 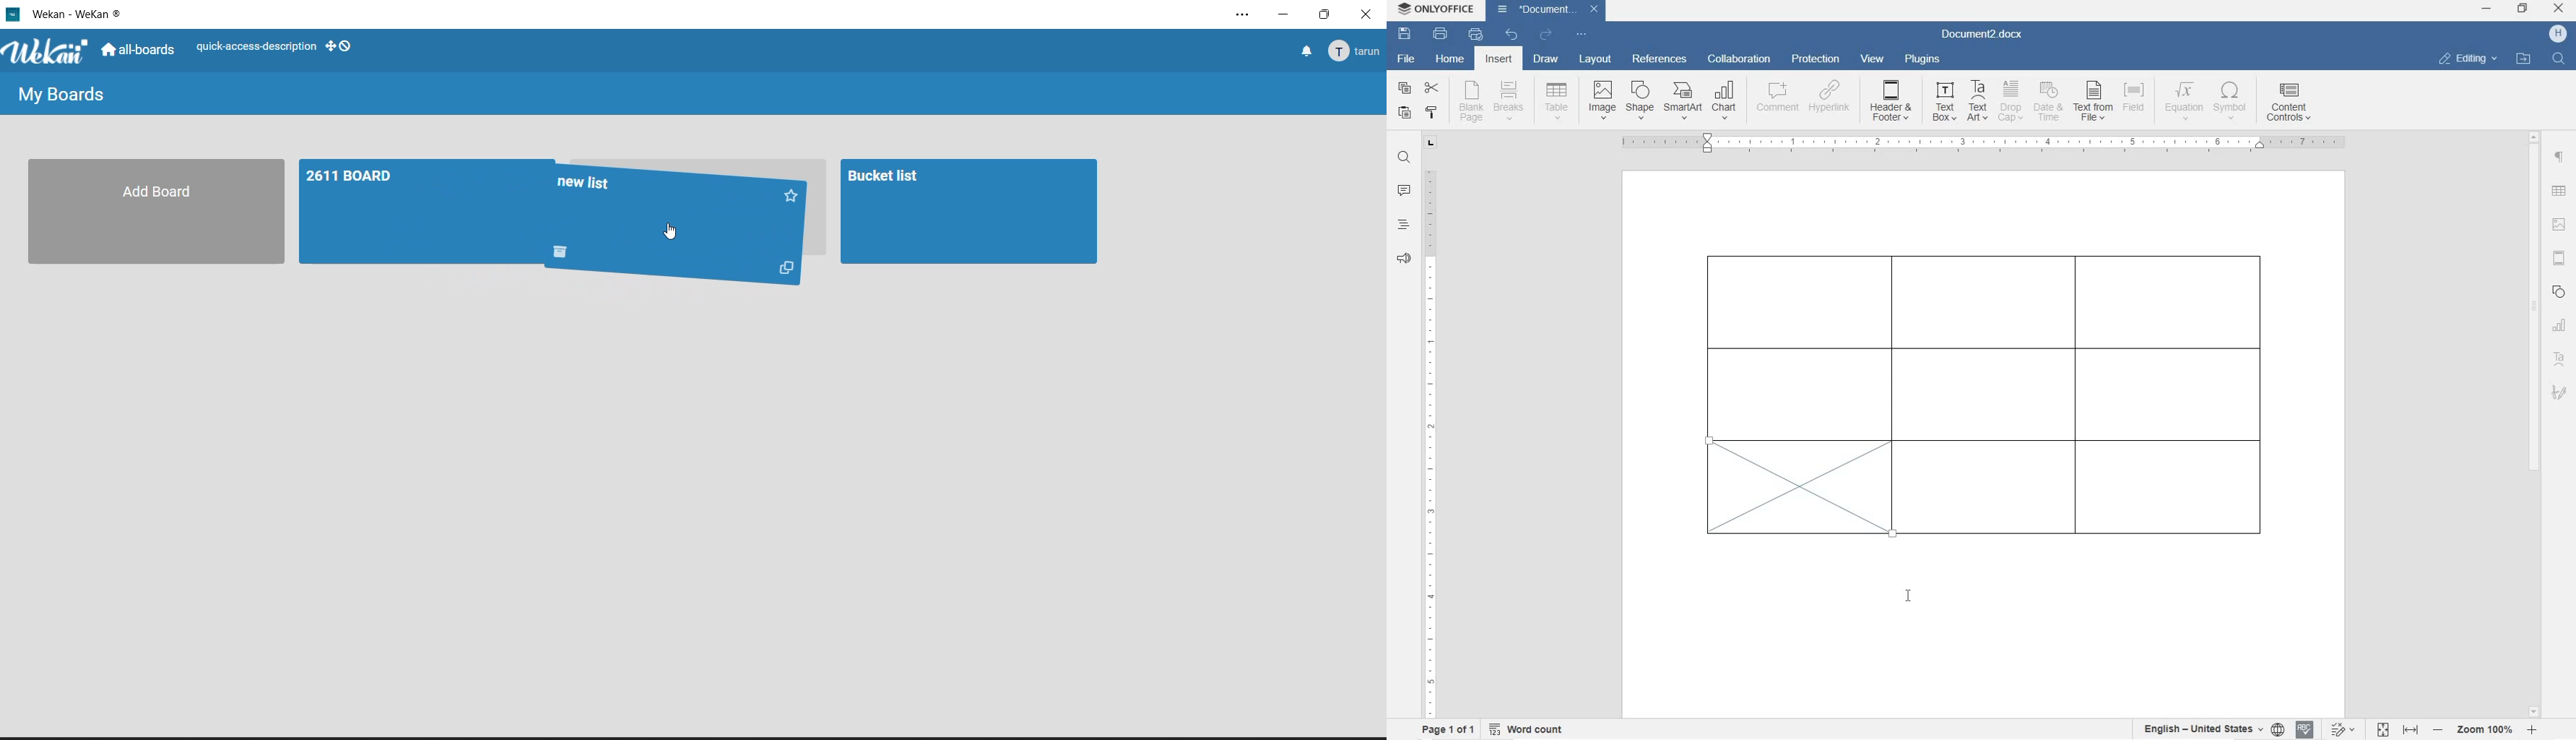 I want to click on FIND, so click(x=2560, y=58).